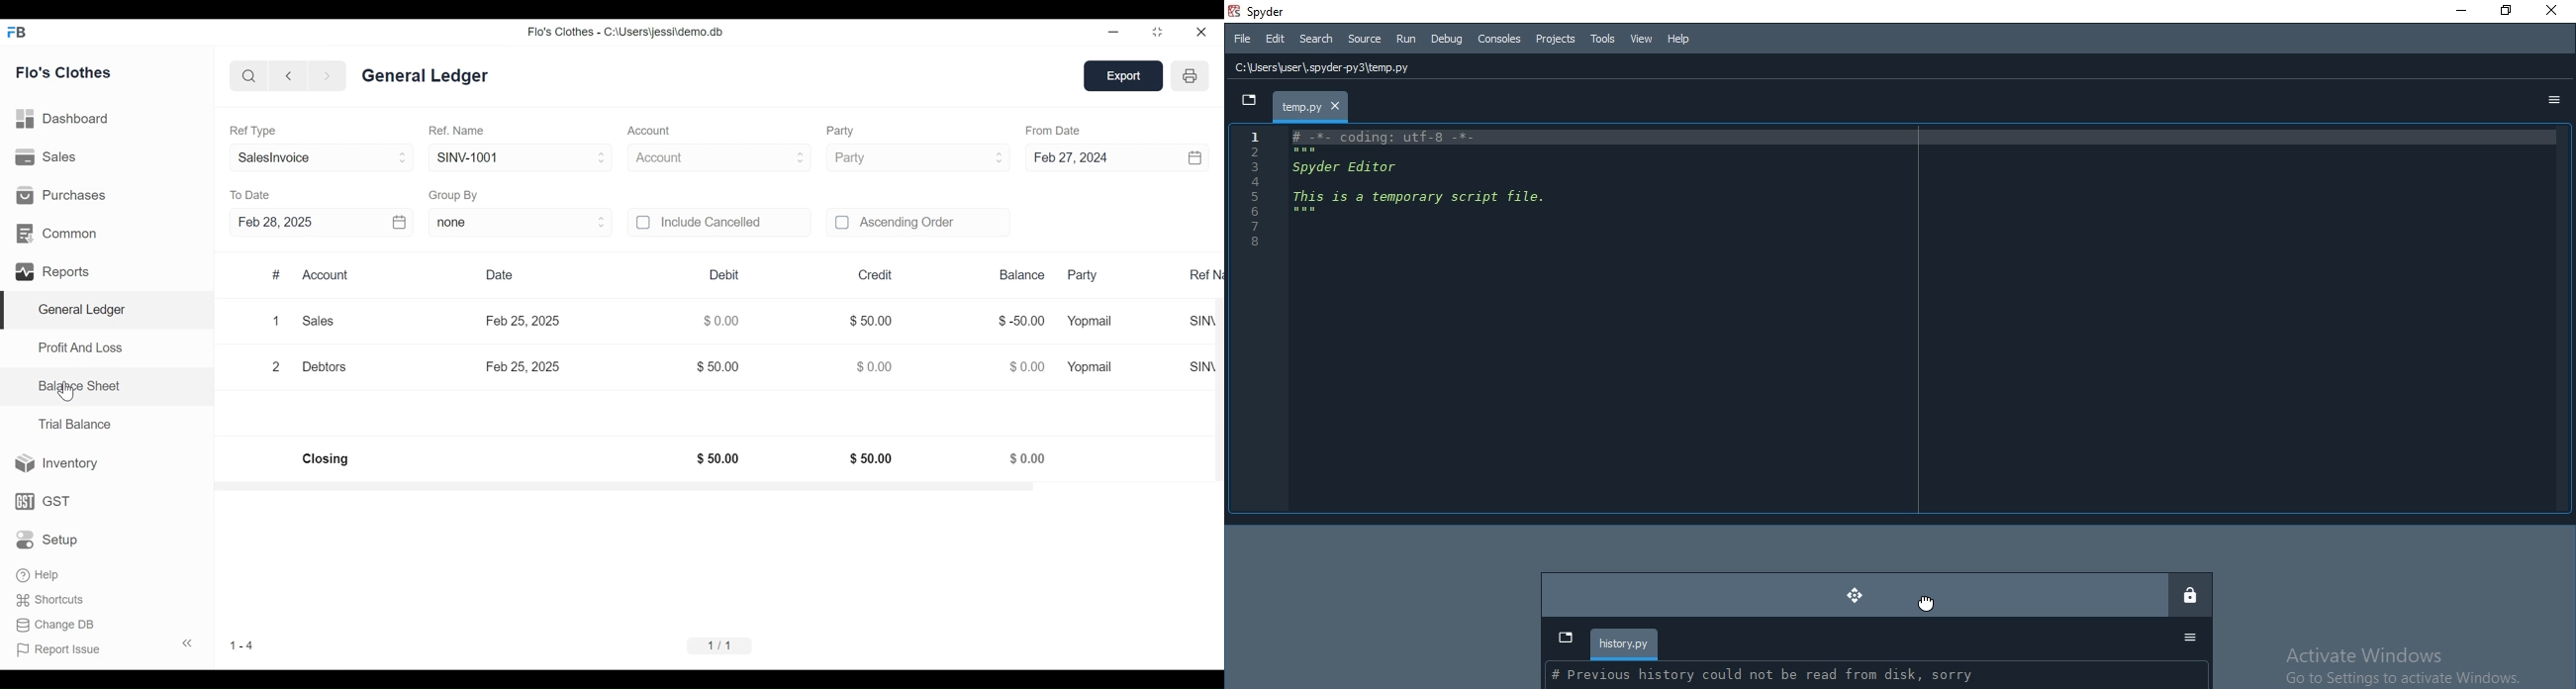 This screenshot has width=2576, height=700. Describe the element at coordinates (55, 272) in the screenshot. I see `reports` at that location.